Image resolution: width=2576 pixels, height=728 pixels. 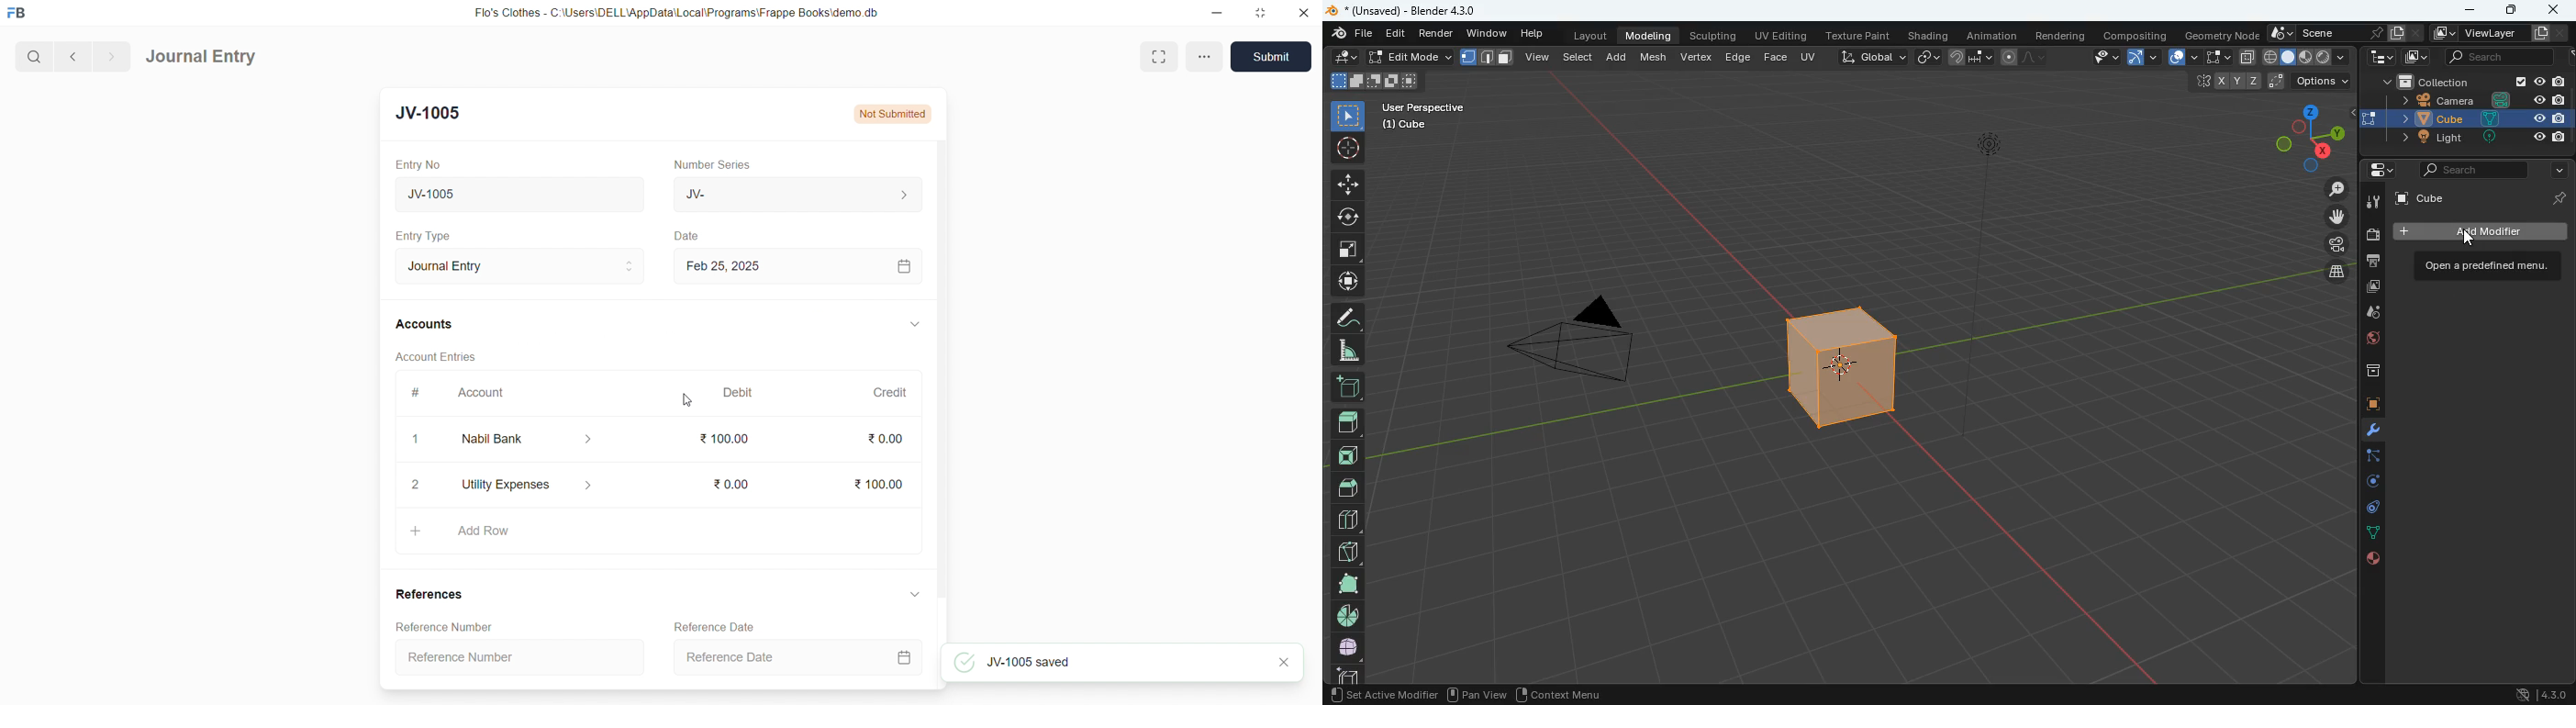 What do you see at coordinates (1162, 55) in the screenshot?
I see `maximize window` at bounding box center [1162, 55].